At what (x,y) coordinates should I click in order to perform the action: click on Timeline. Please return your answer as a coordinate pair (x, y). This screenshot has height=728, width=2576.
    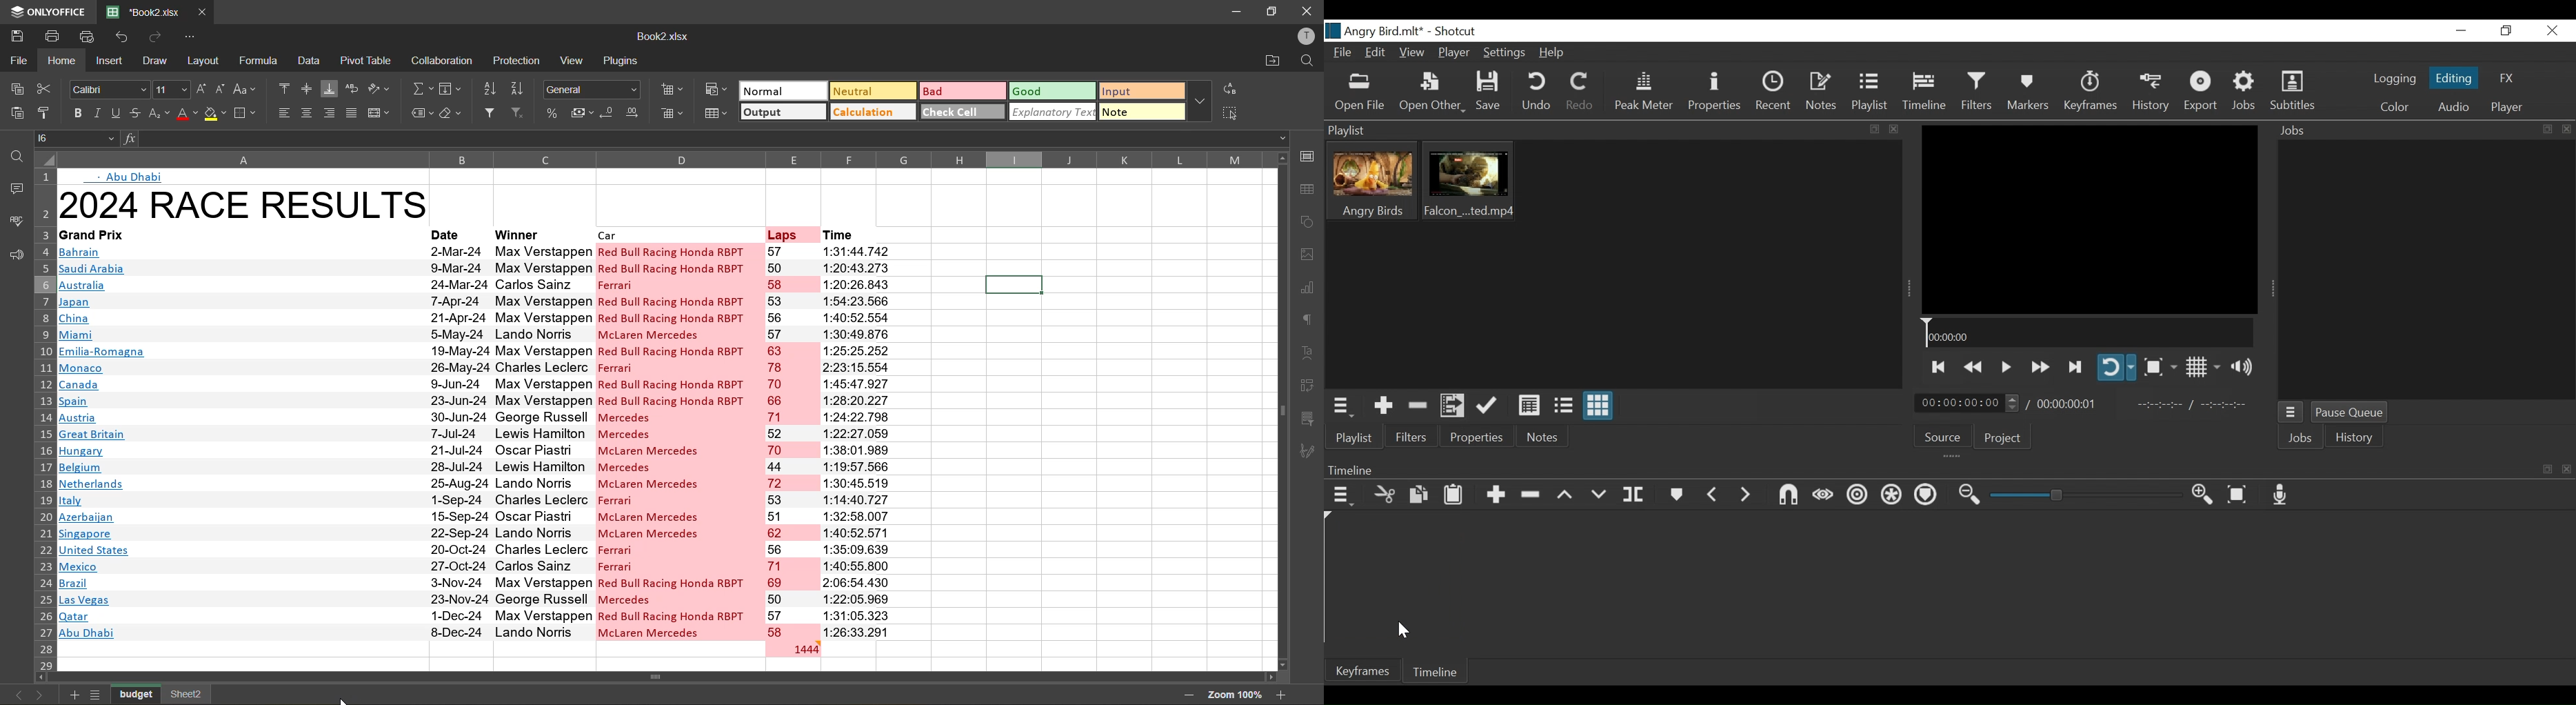
    Looking at the image, I should click on (2088, 332).